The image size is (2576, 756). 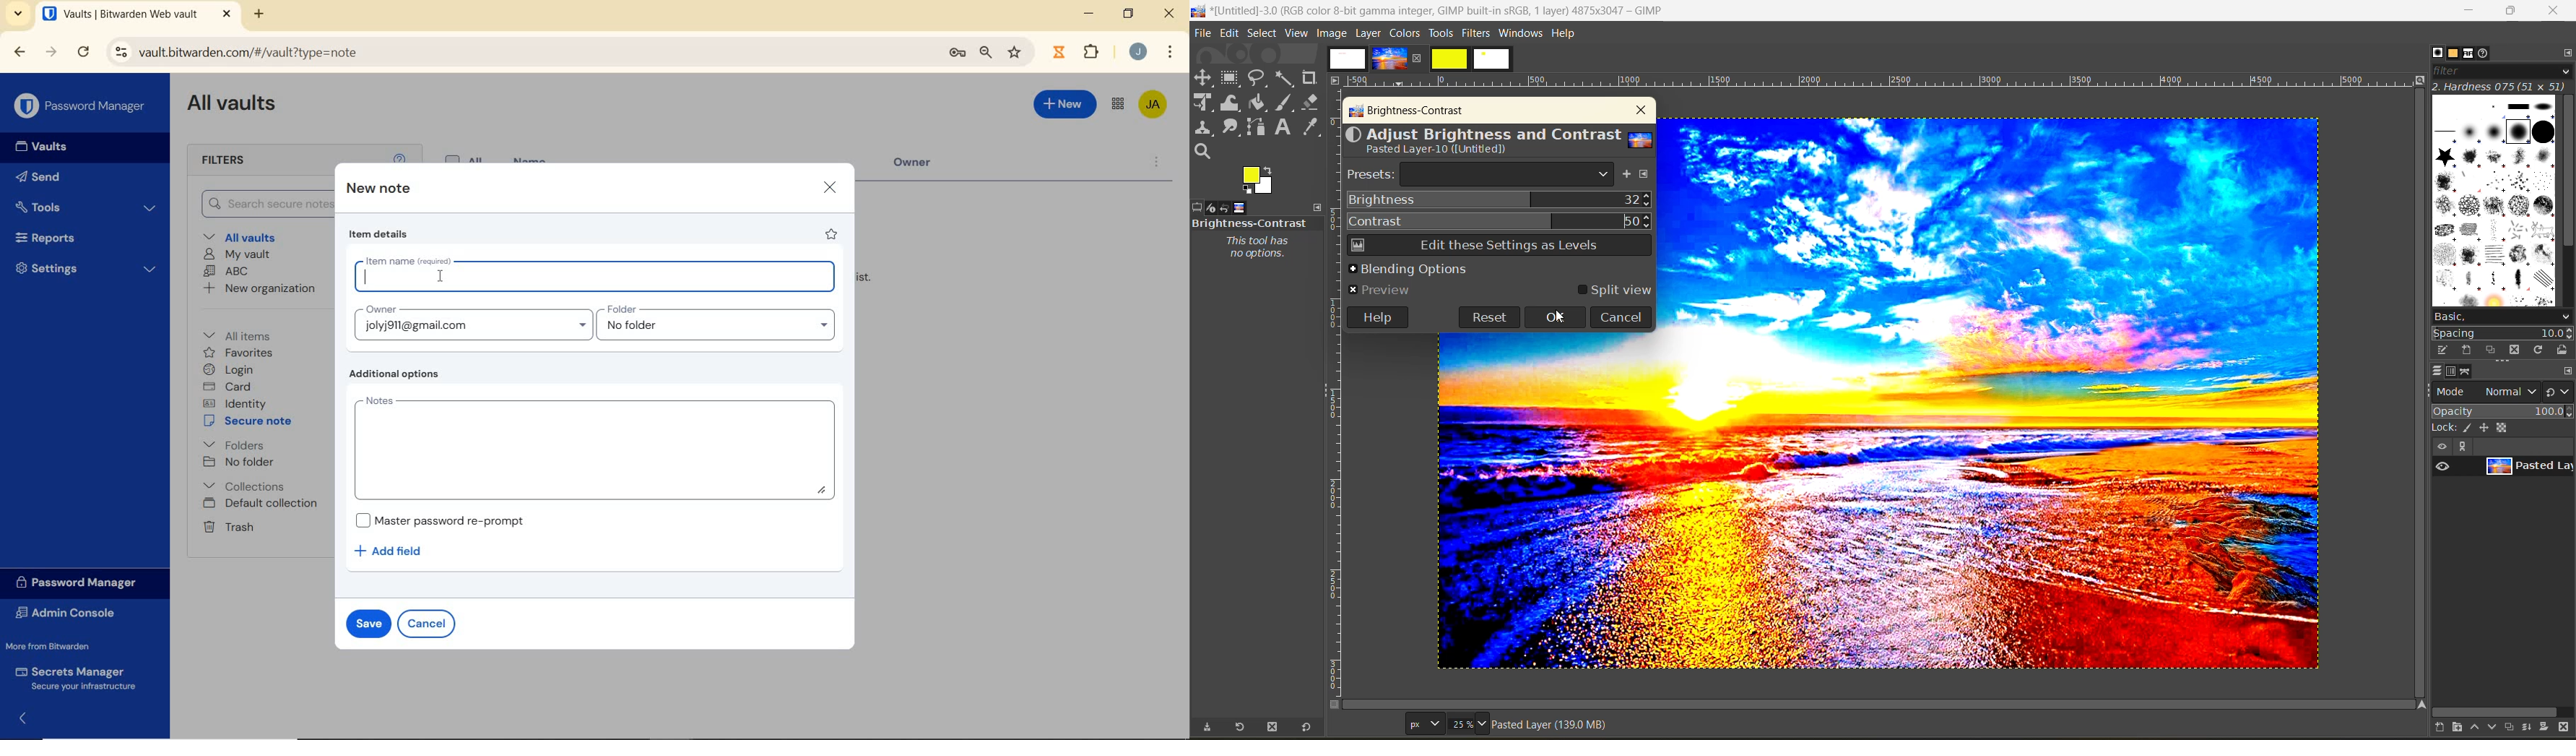 What do you see at coordinates (426, 624) in the screenshot?
I see `cancel` at bounding box center [426, 624].